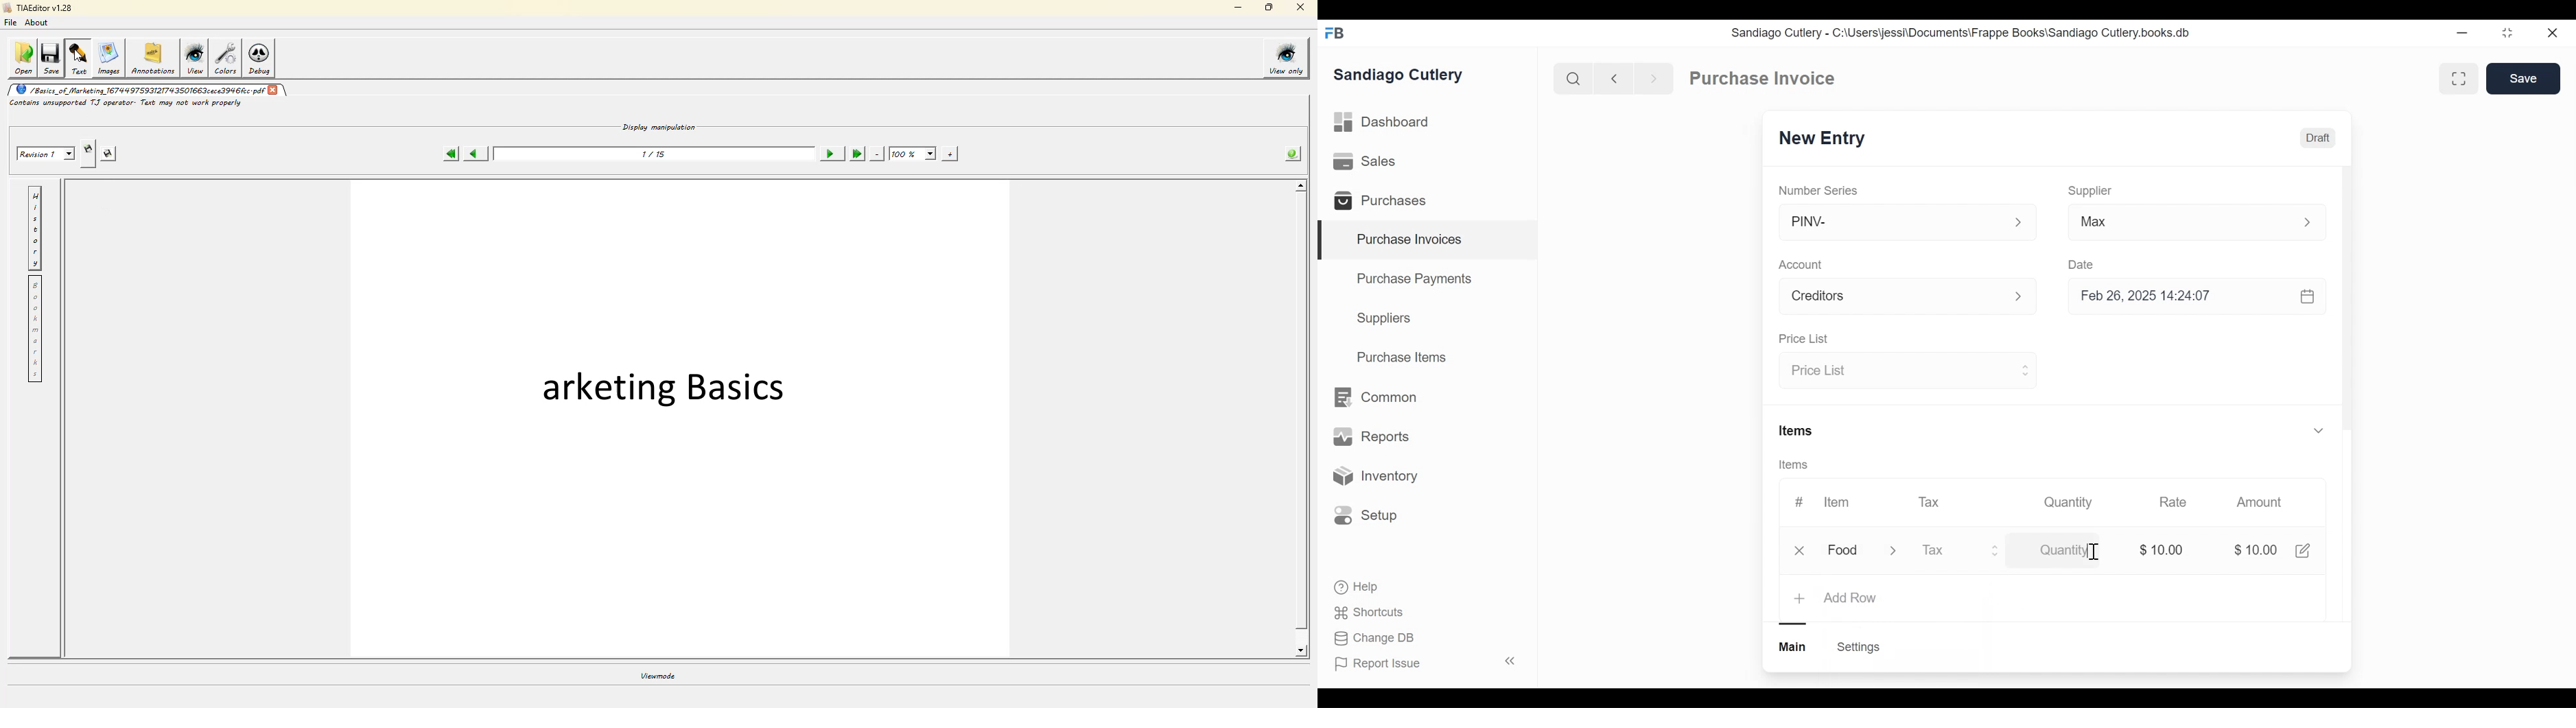 This screenshot has width=2576, height=728. What do you see at coordinates (1836, 502) in the screenshot?
I see `Item` at bounding box center [1836, 502].